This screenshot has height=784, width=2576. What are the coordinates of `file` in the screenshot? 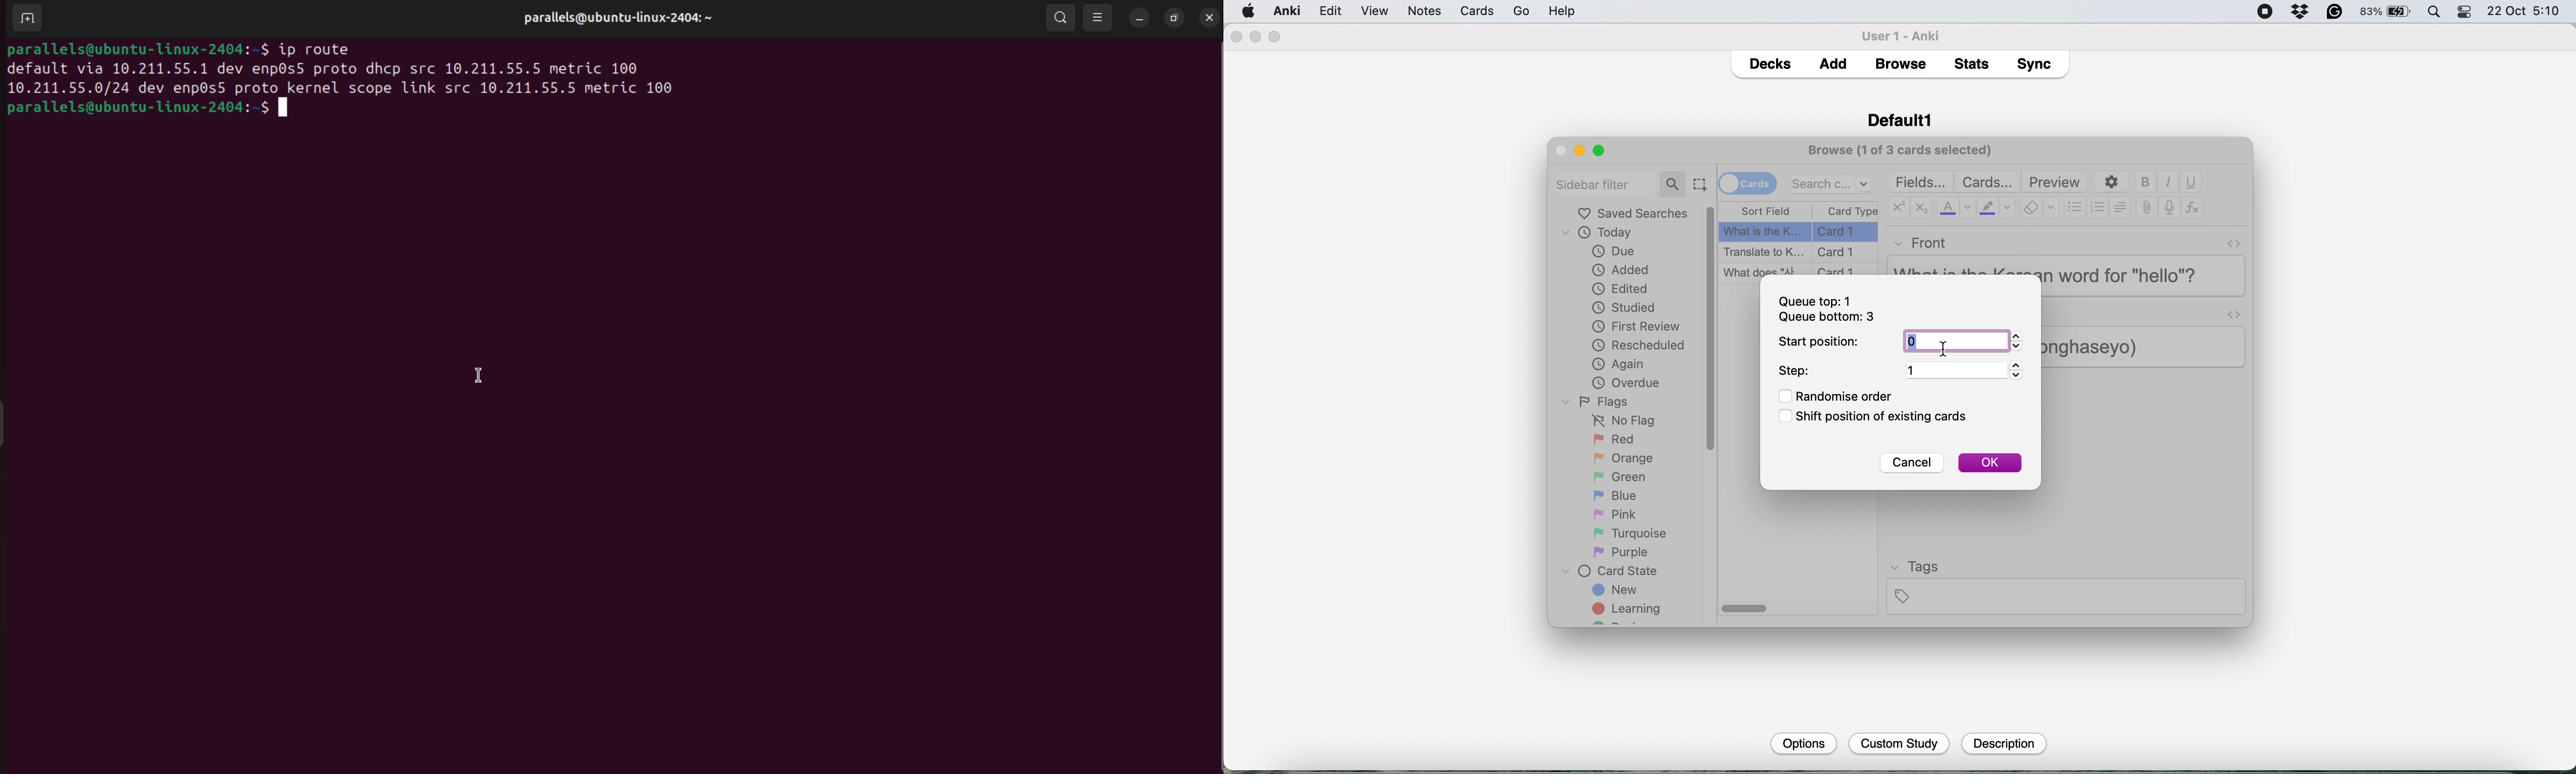 It's located at (1329, 11).